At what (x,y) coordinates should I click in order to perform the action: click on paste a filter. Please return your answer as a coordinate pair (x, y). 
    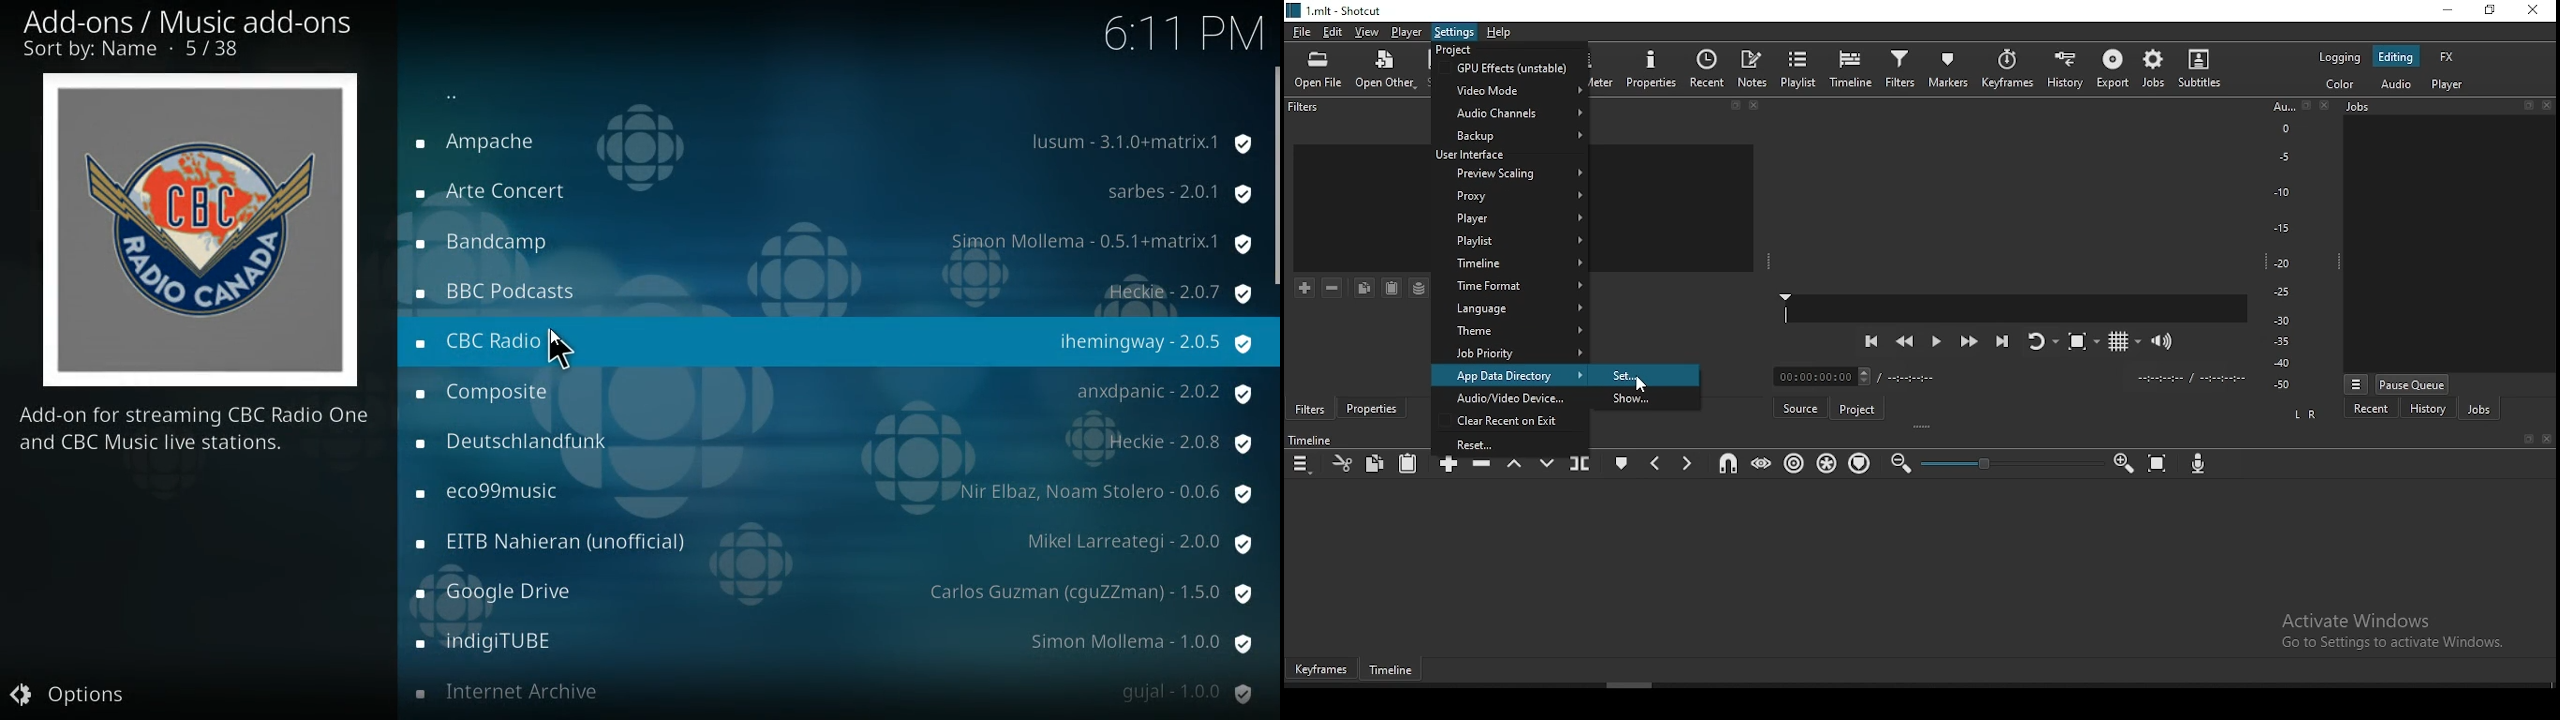
    Looking at the image, I should click on (1393, 287).